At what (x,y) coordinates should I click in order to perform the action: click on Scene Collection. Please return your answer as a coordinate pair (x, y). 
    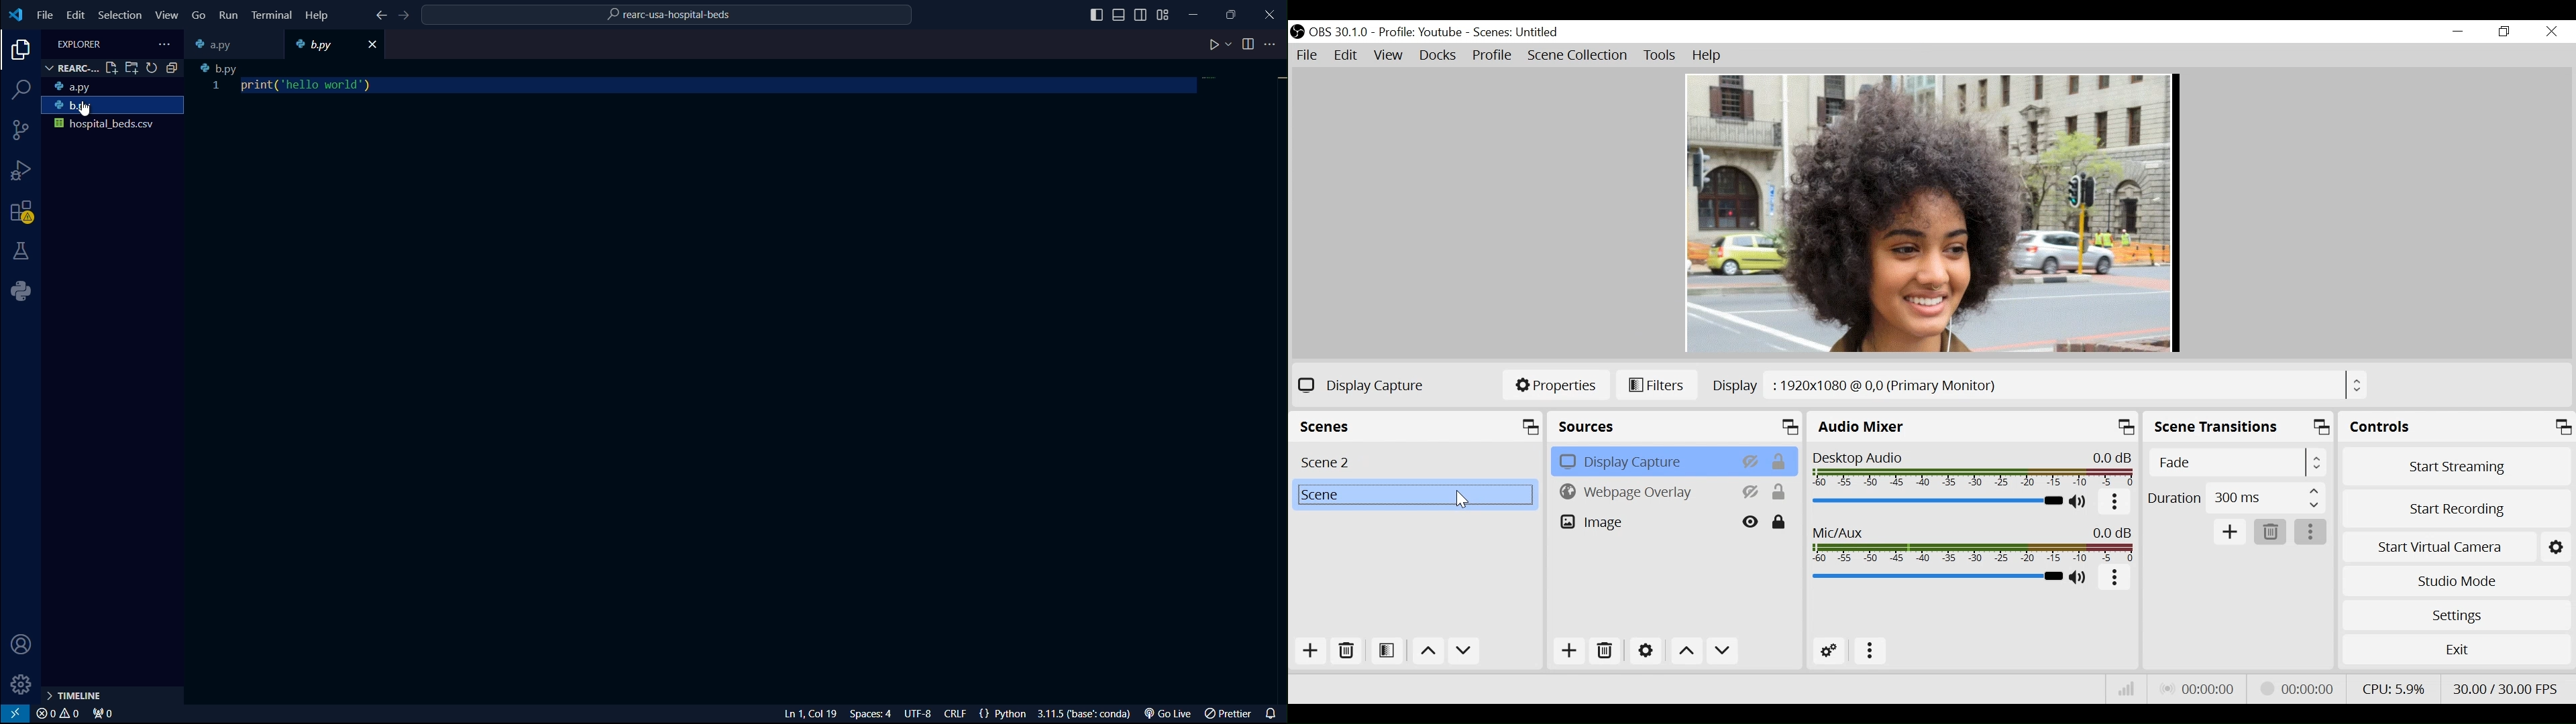
    Looking at the image, I should click on (1578, 56).